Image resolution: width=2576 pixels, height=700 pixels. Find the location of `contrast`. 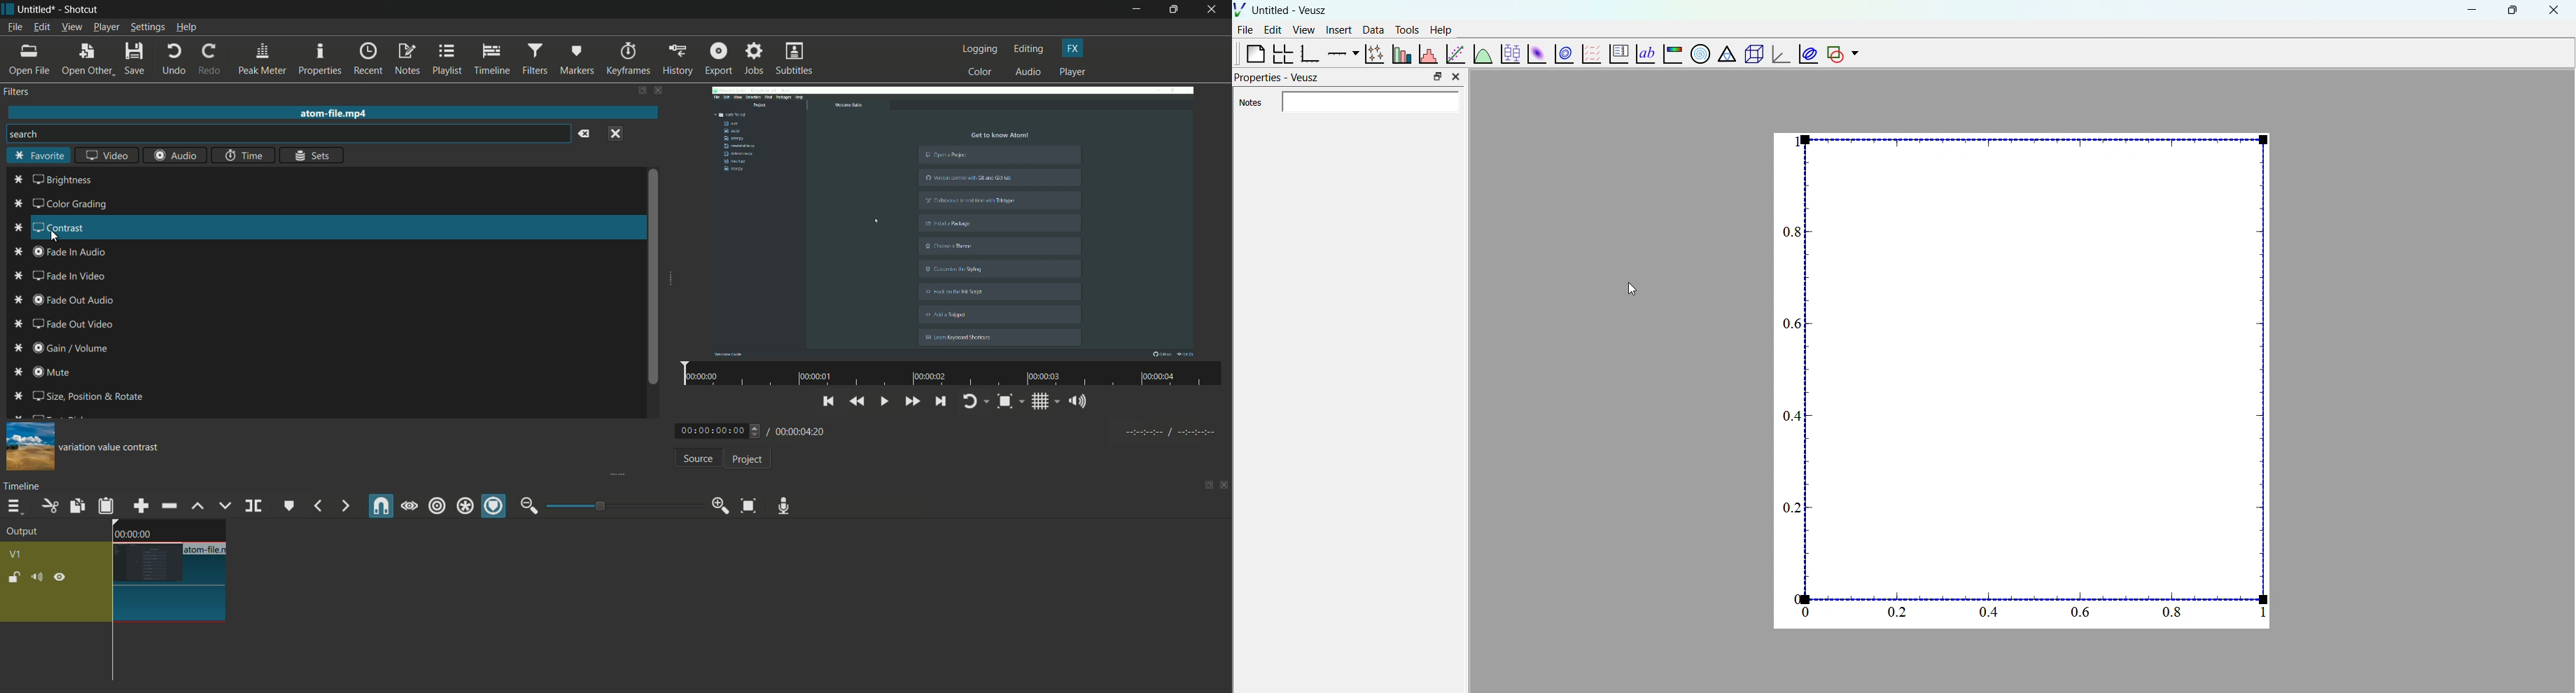

contrast is located at coordinates (45, 227).